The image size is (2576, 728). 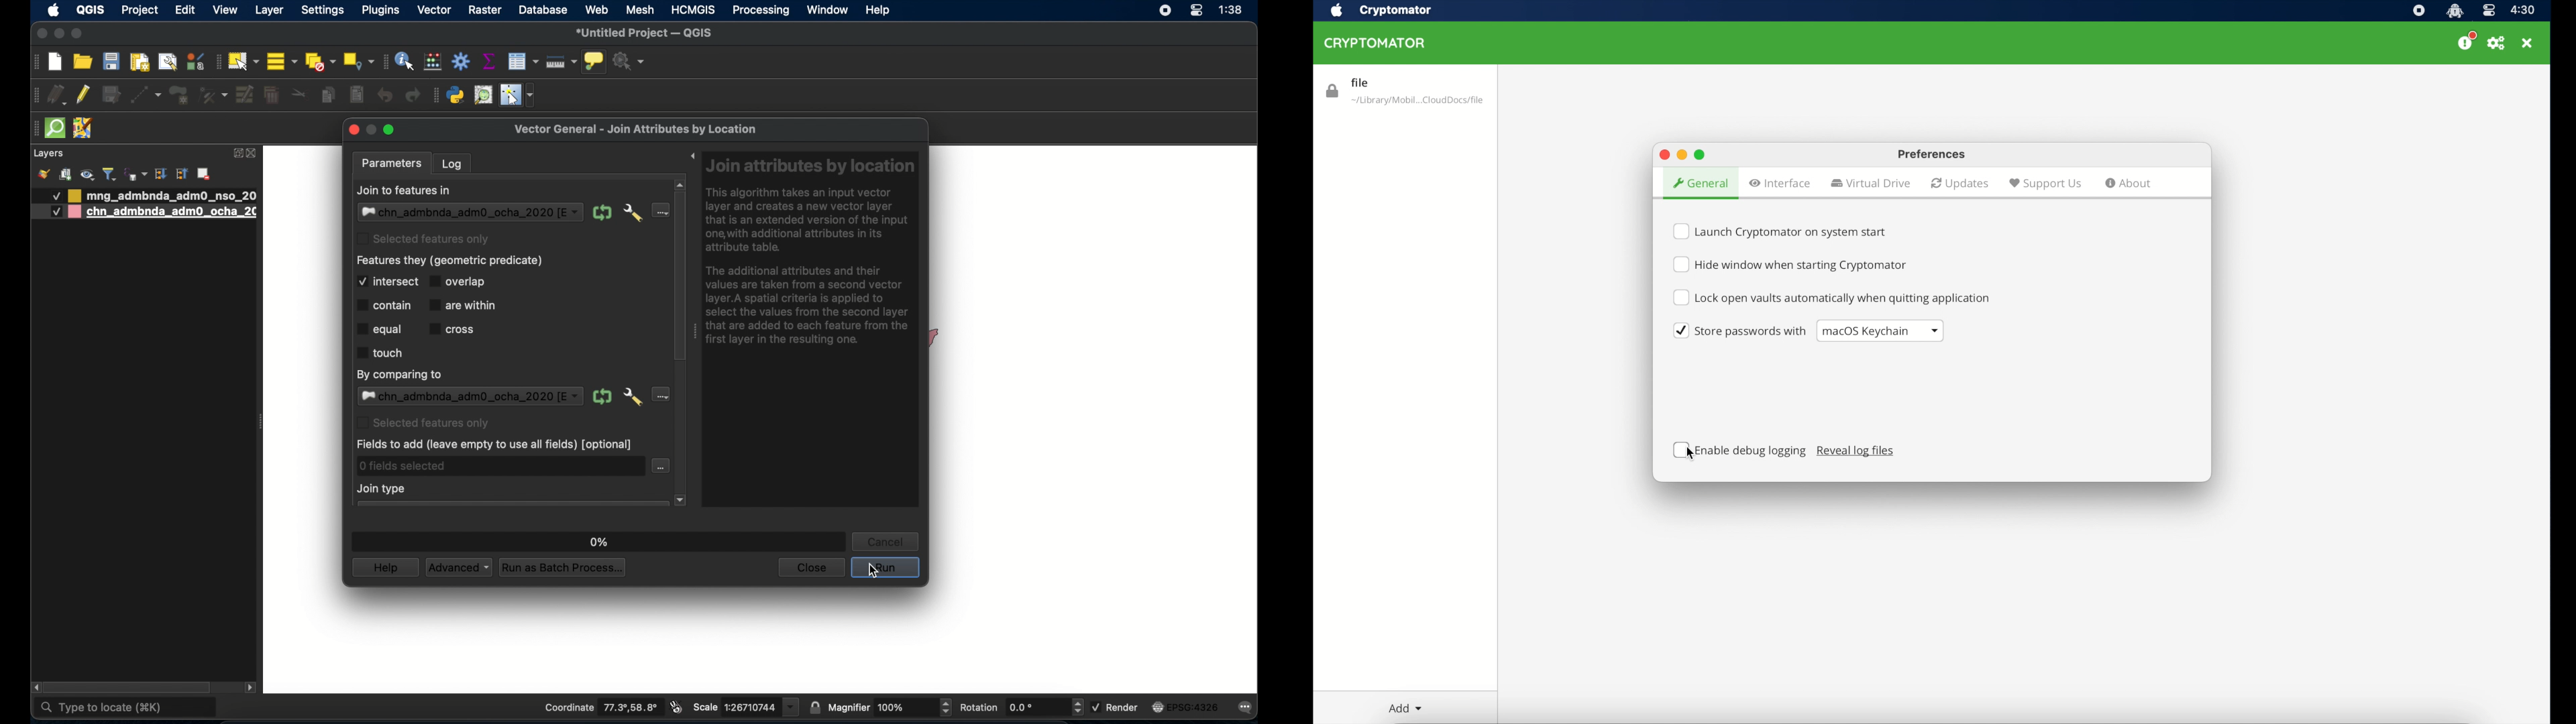 What do you see at coordinates (1197, 10) in the screenshot?
I see `control center` at bounding box center [1197, 10].